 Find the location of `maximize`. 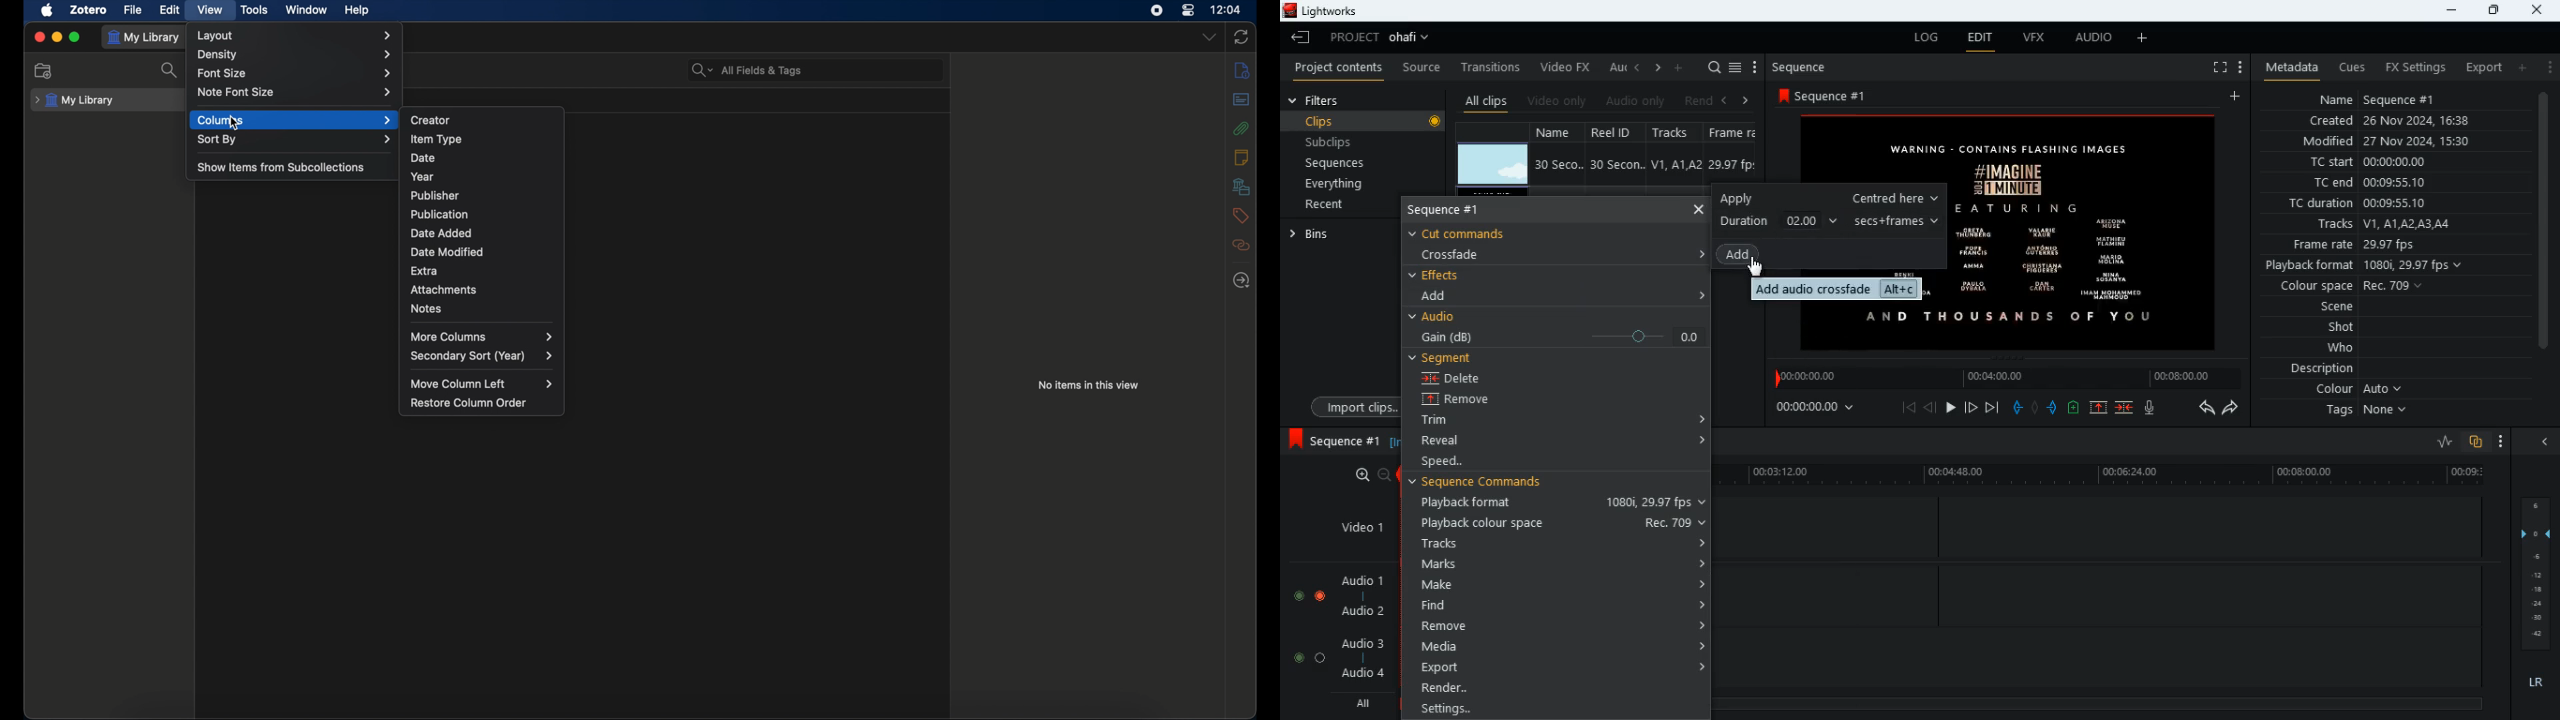

maximize is located at coordinates (2493, 10).